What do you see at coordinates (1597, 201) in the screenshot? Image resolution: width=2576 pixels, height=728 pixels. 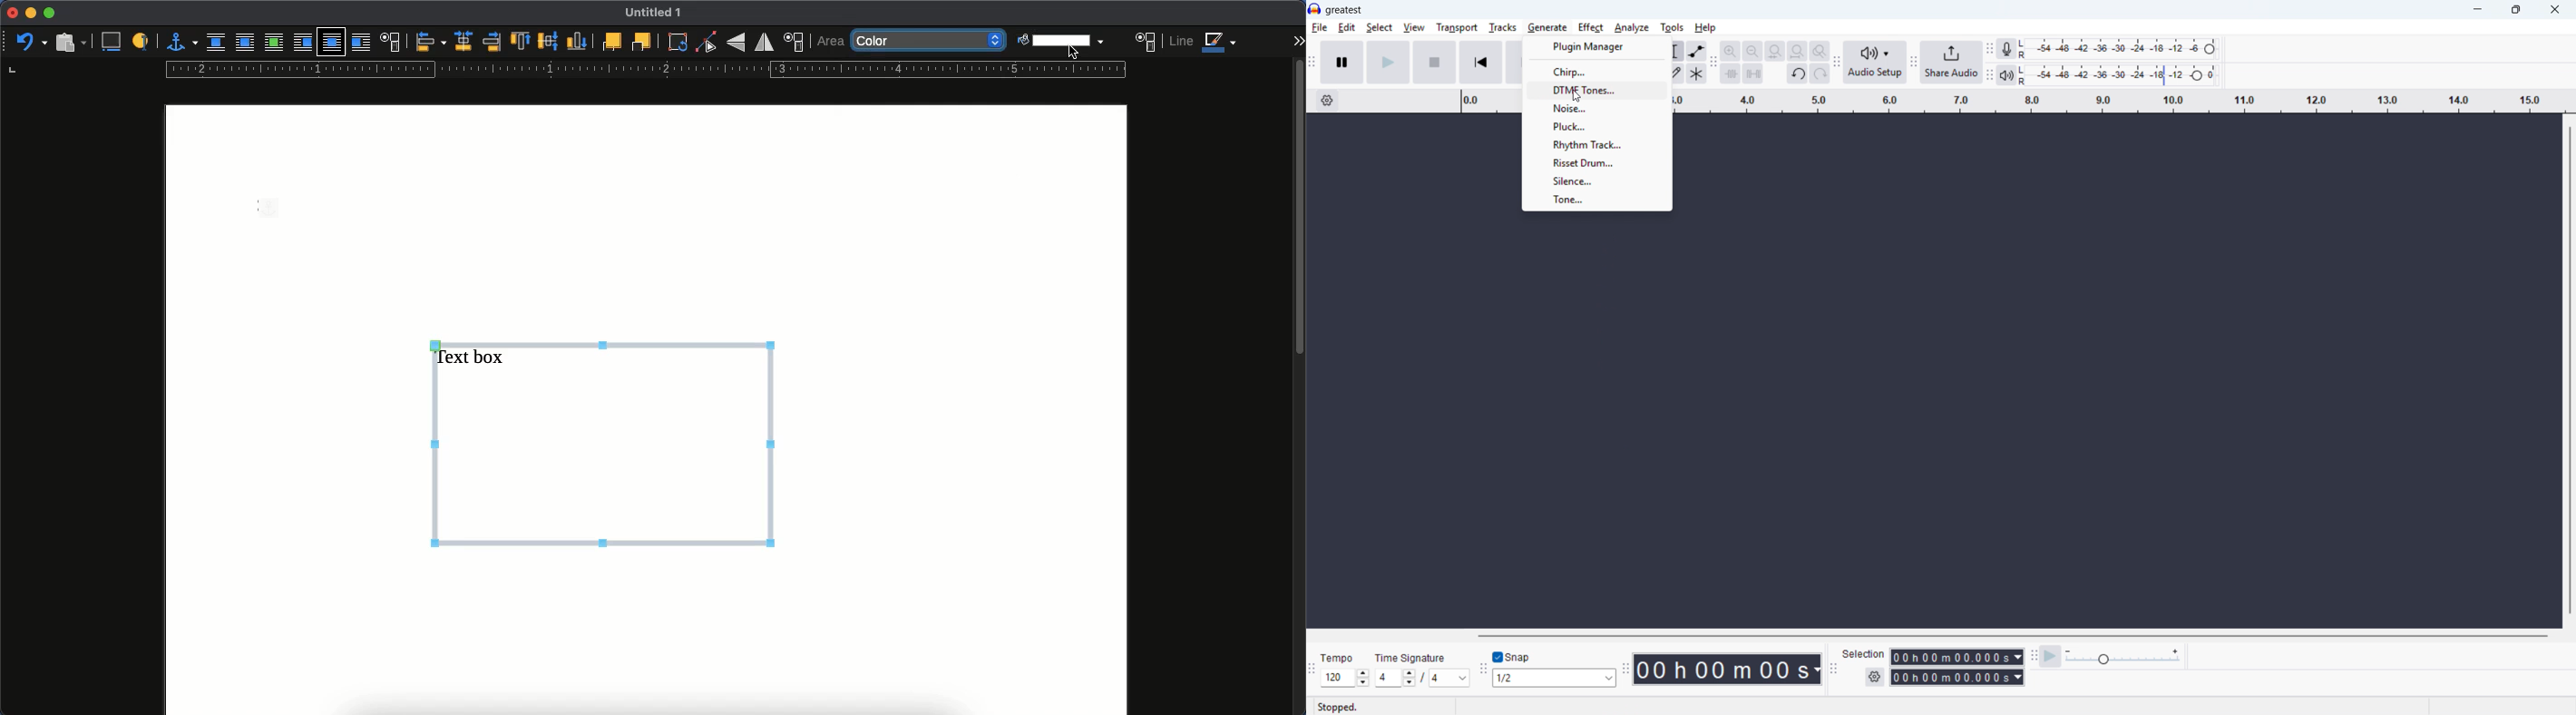 I see `tone ` at bounding box center [1597, 201].